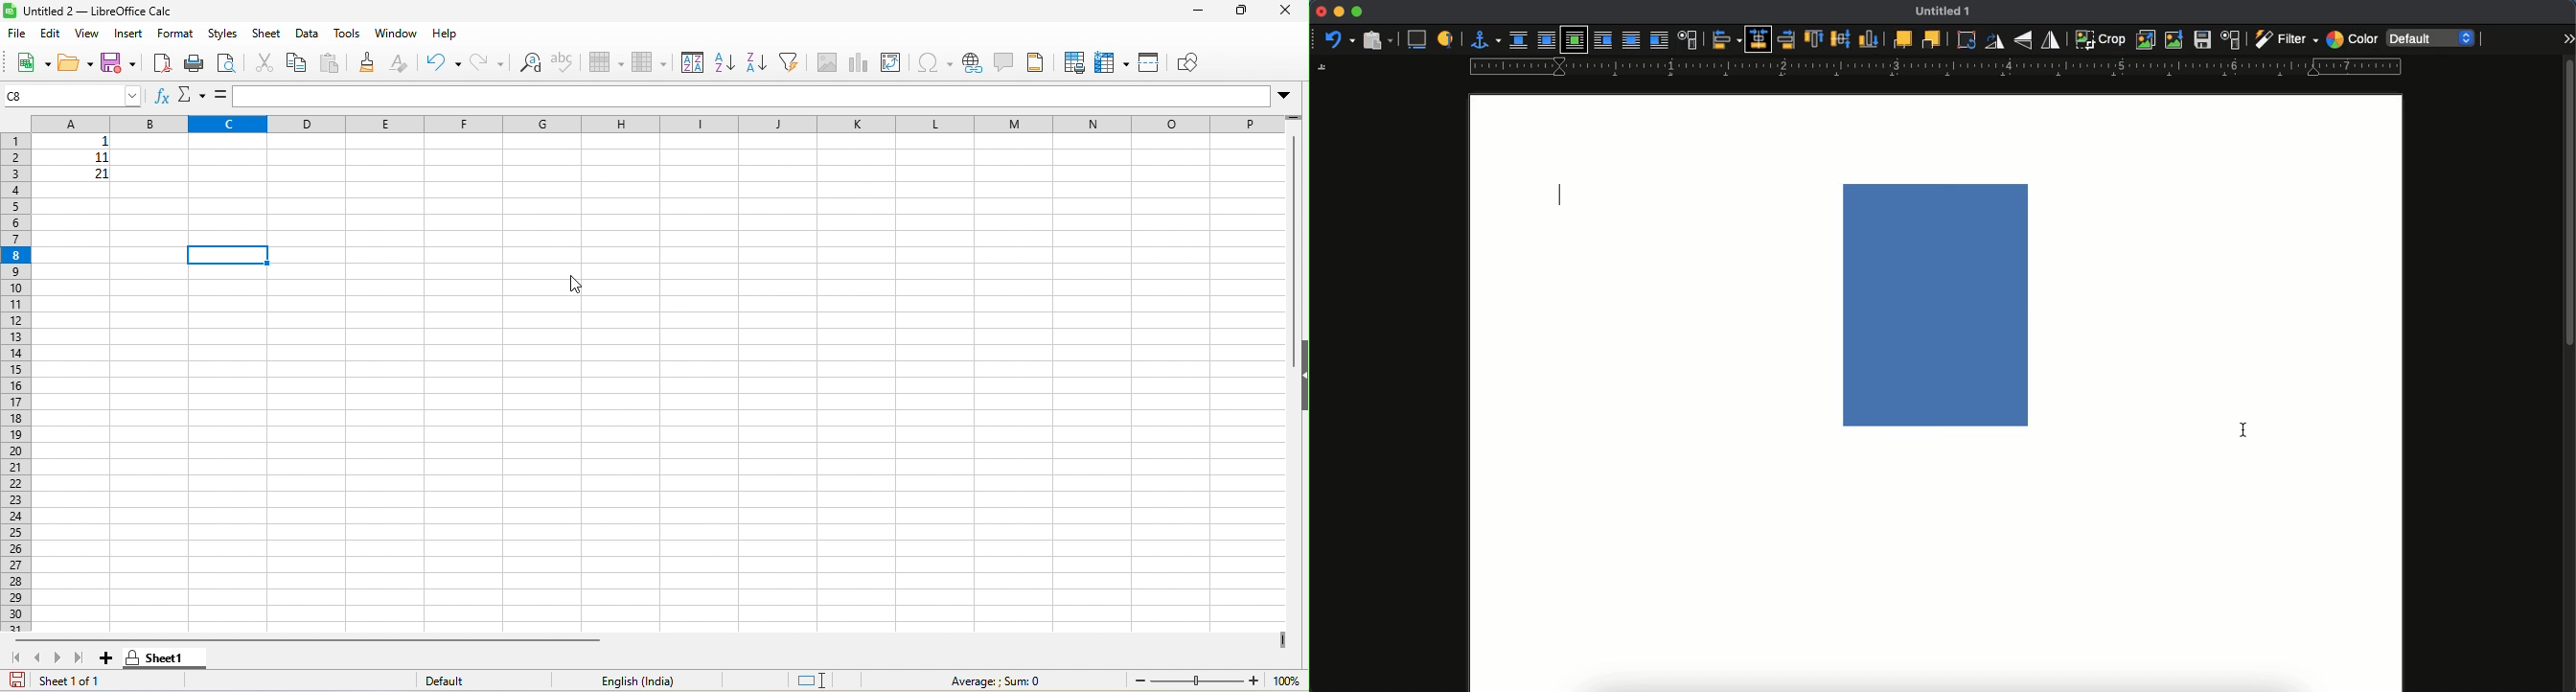 This screenshot has width=2576, height=700. Describe the element at coordinates (766, 61) in the screenshot. I see `sort descending` at that location.